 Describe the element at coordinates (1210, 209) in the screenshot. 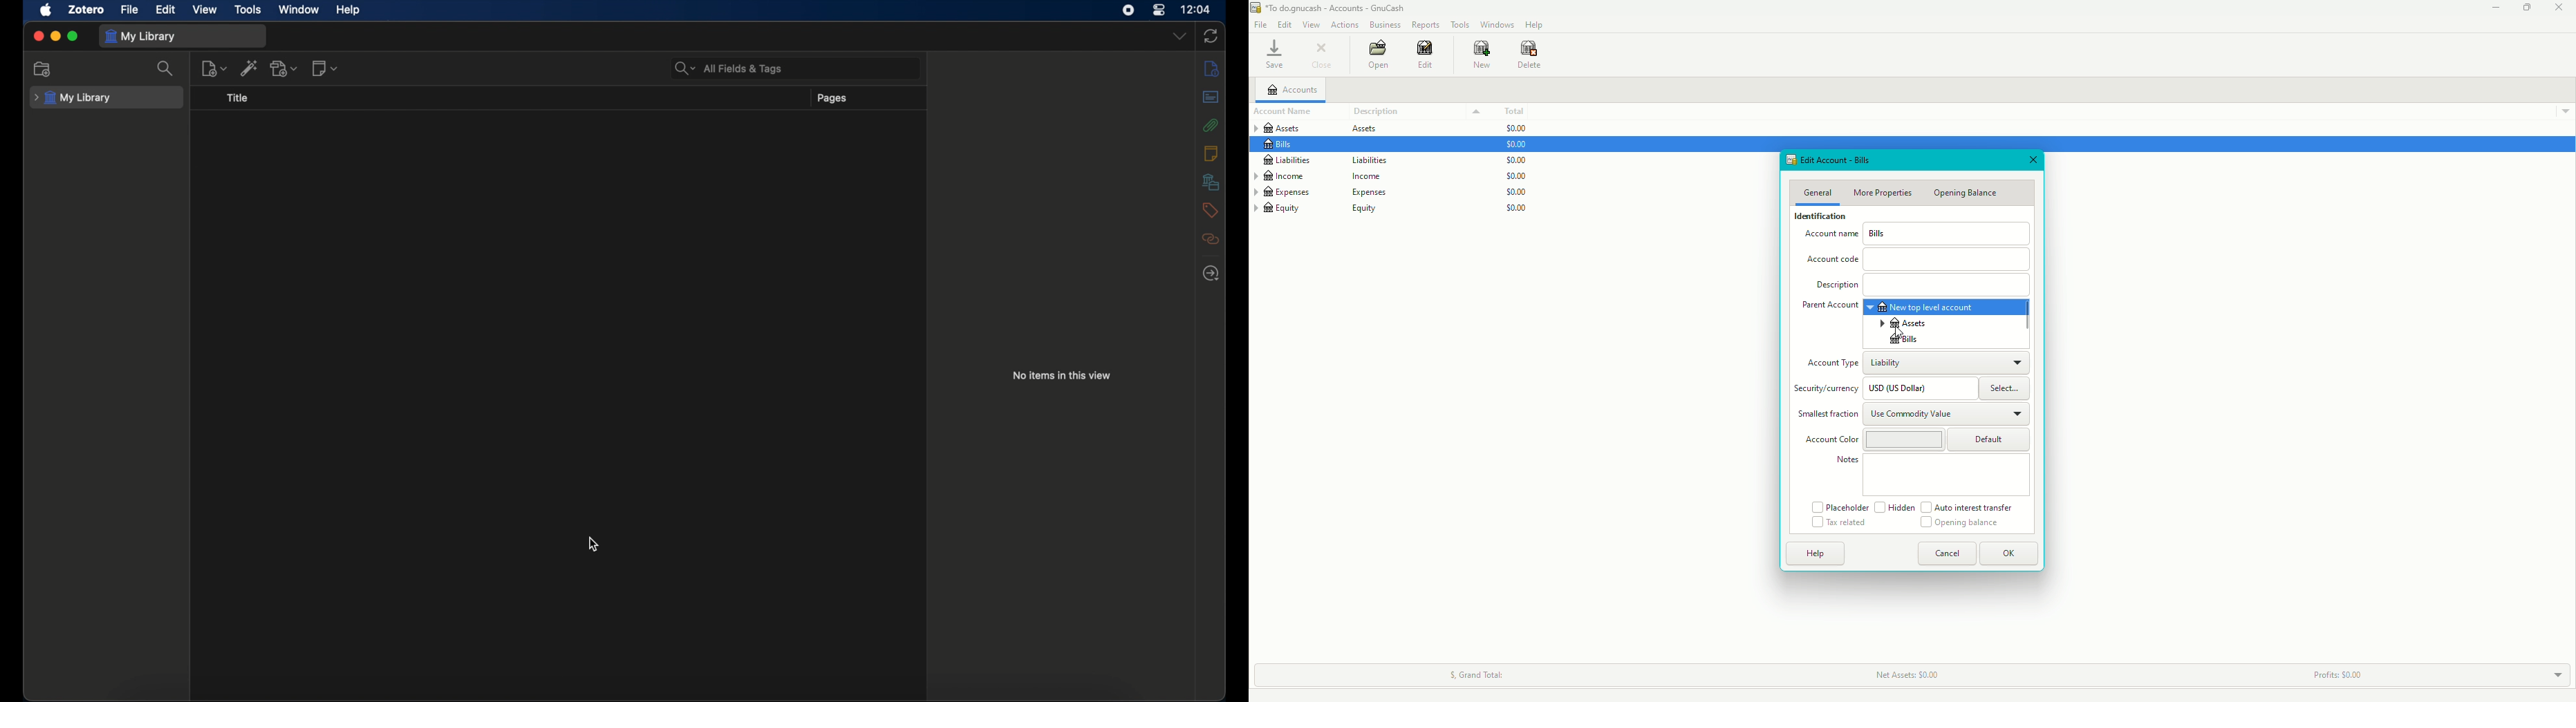

I see `tags` at that location.